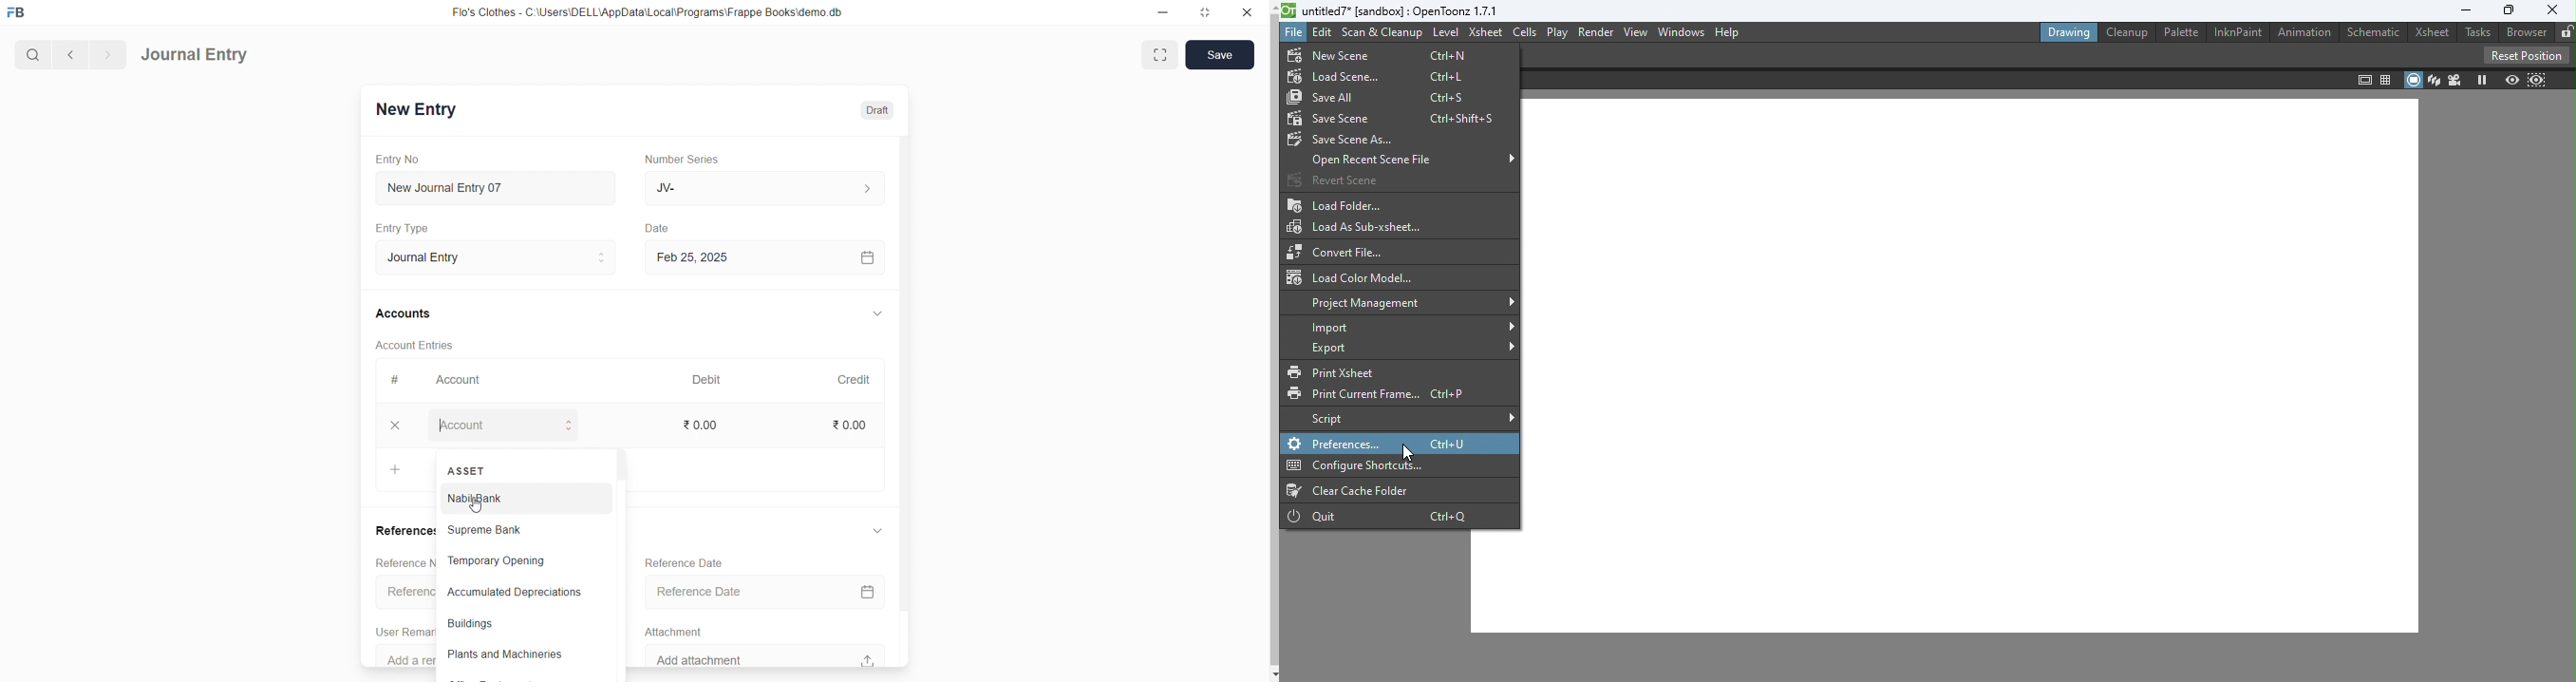 The height and width of the screenshot is (700, 2576). I want to click on Account, so click(468, 381).